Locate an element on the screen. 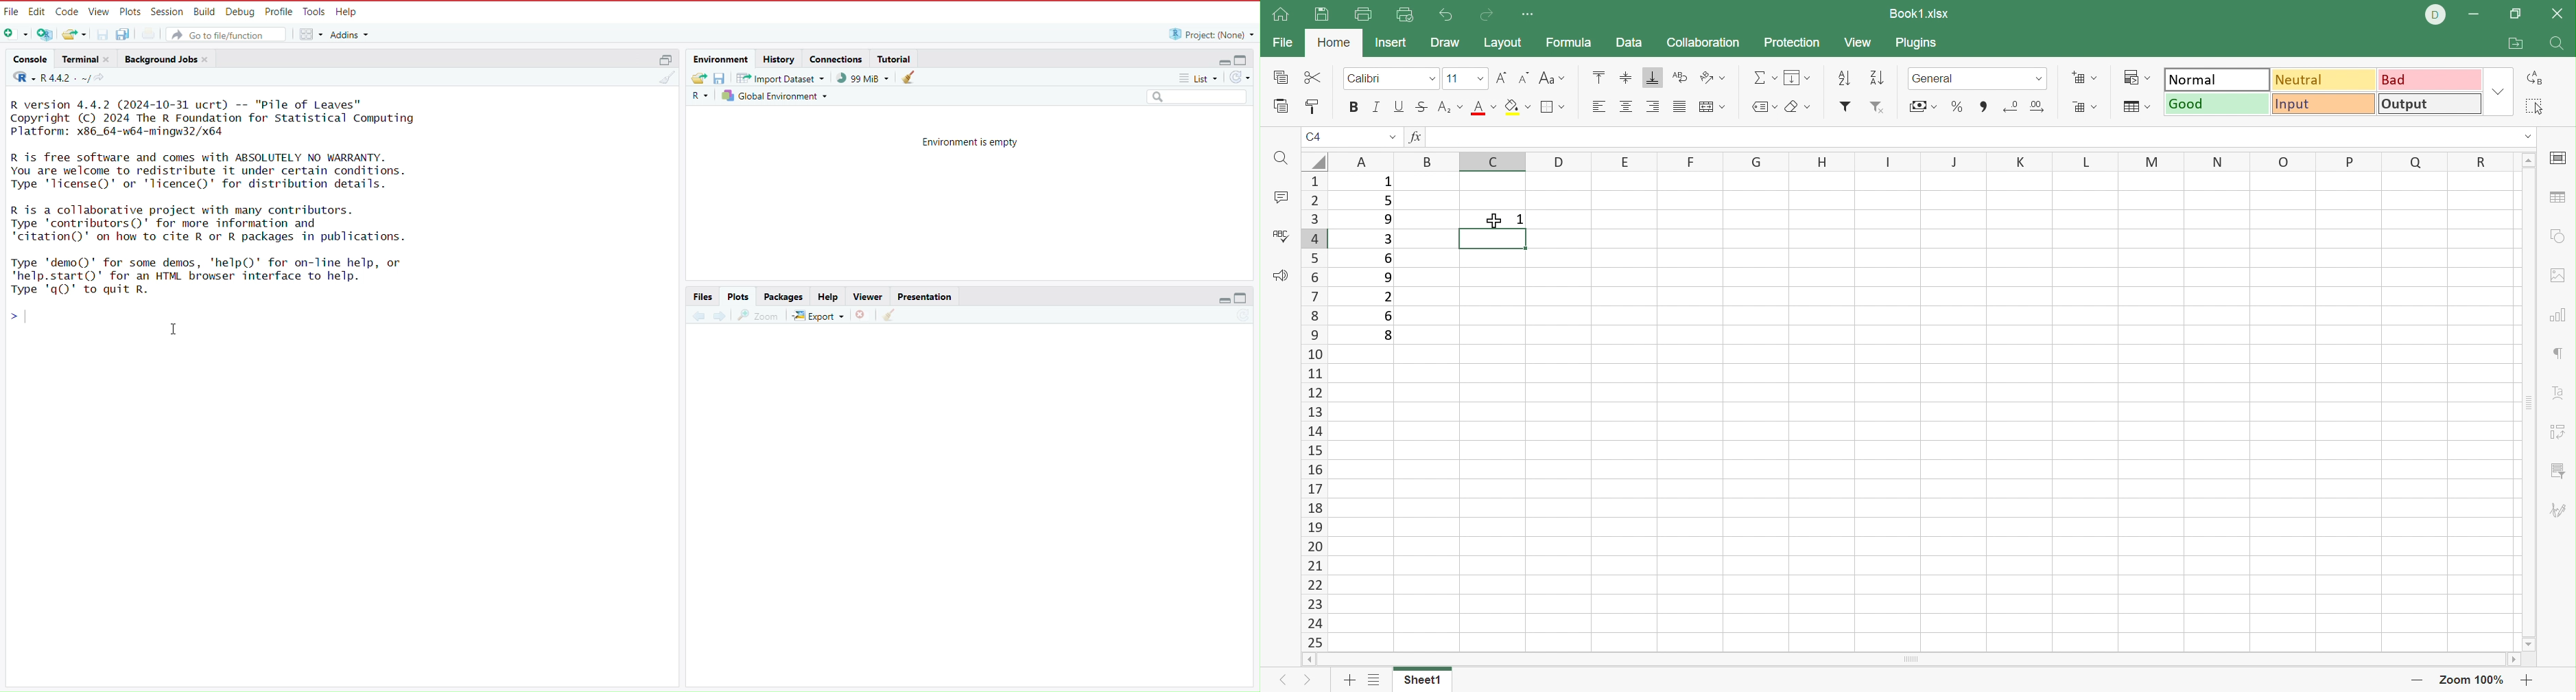 This screenshot has width=2576, height=700. save all open documents is located at coordinates (125, 35).